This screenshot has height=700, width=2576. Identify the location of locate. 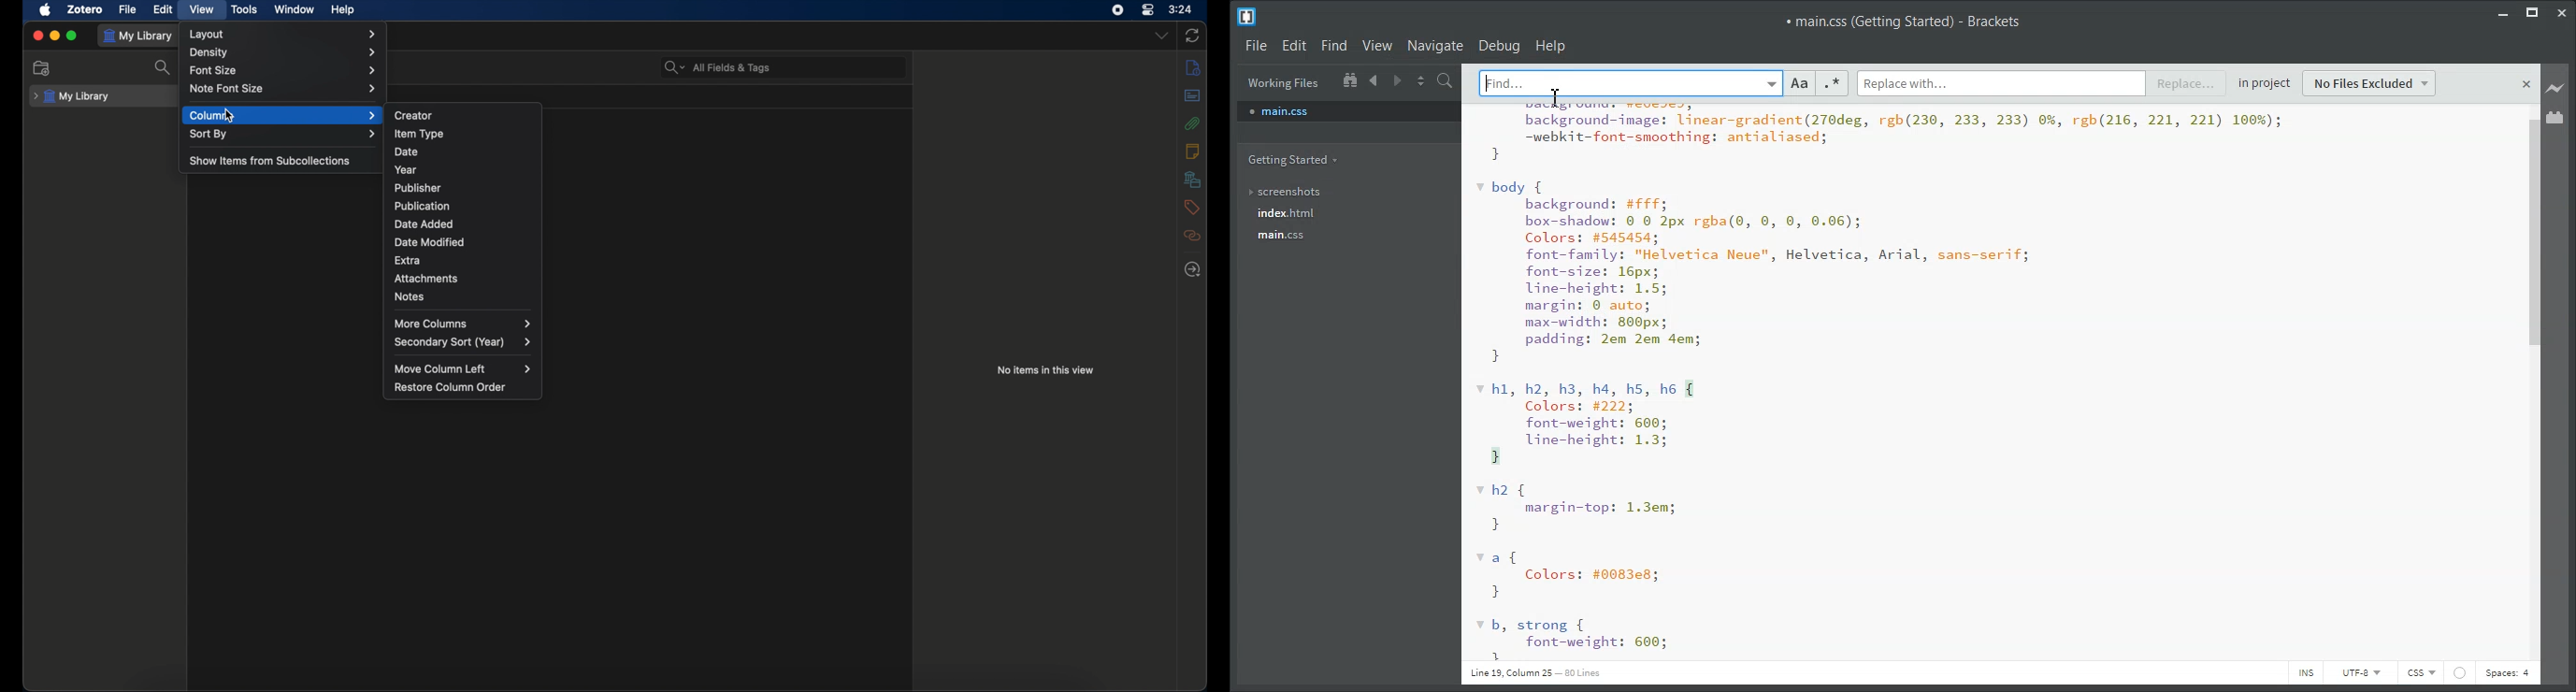
(1194, 270).